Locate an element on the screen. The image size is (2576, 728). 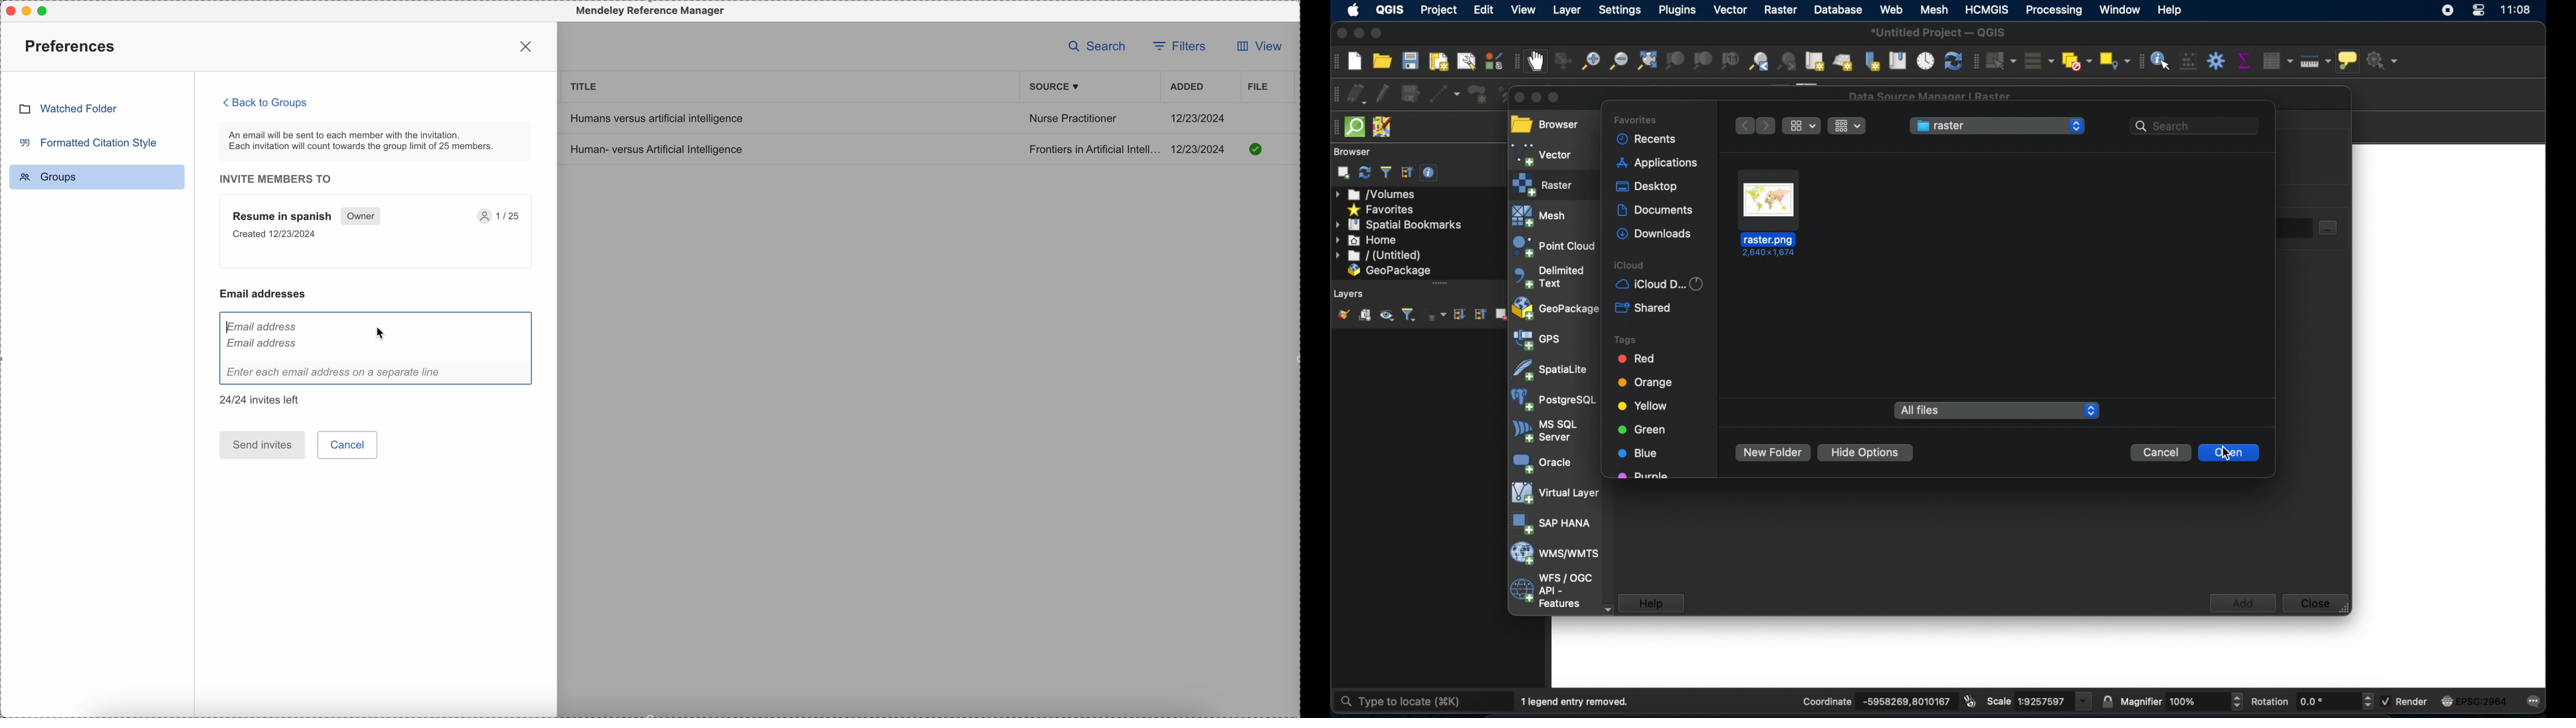
Mendeley Reference Manager is located at coordinates (648, 11).